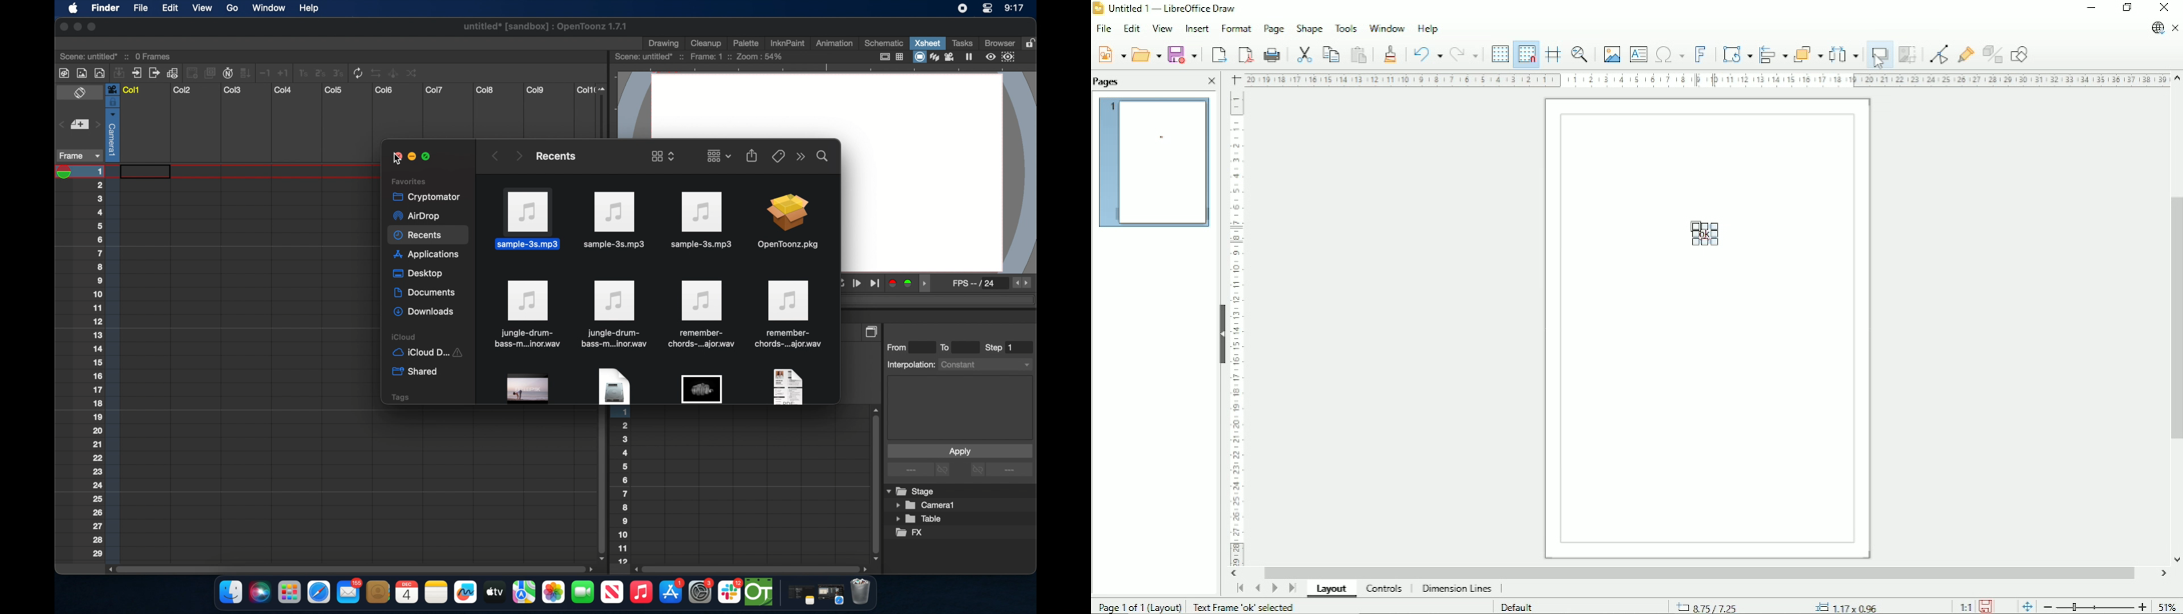 Image resolution: width=2184 pixels, height=616 pixels. Describe the element at coordinates (1220, 331) in the screenshot. I see `Hide` at that location.